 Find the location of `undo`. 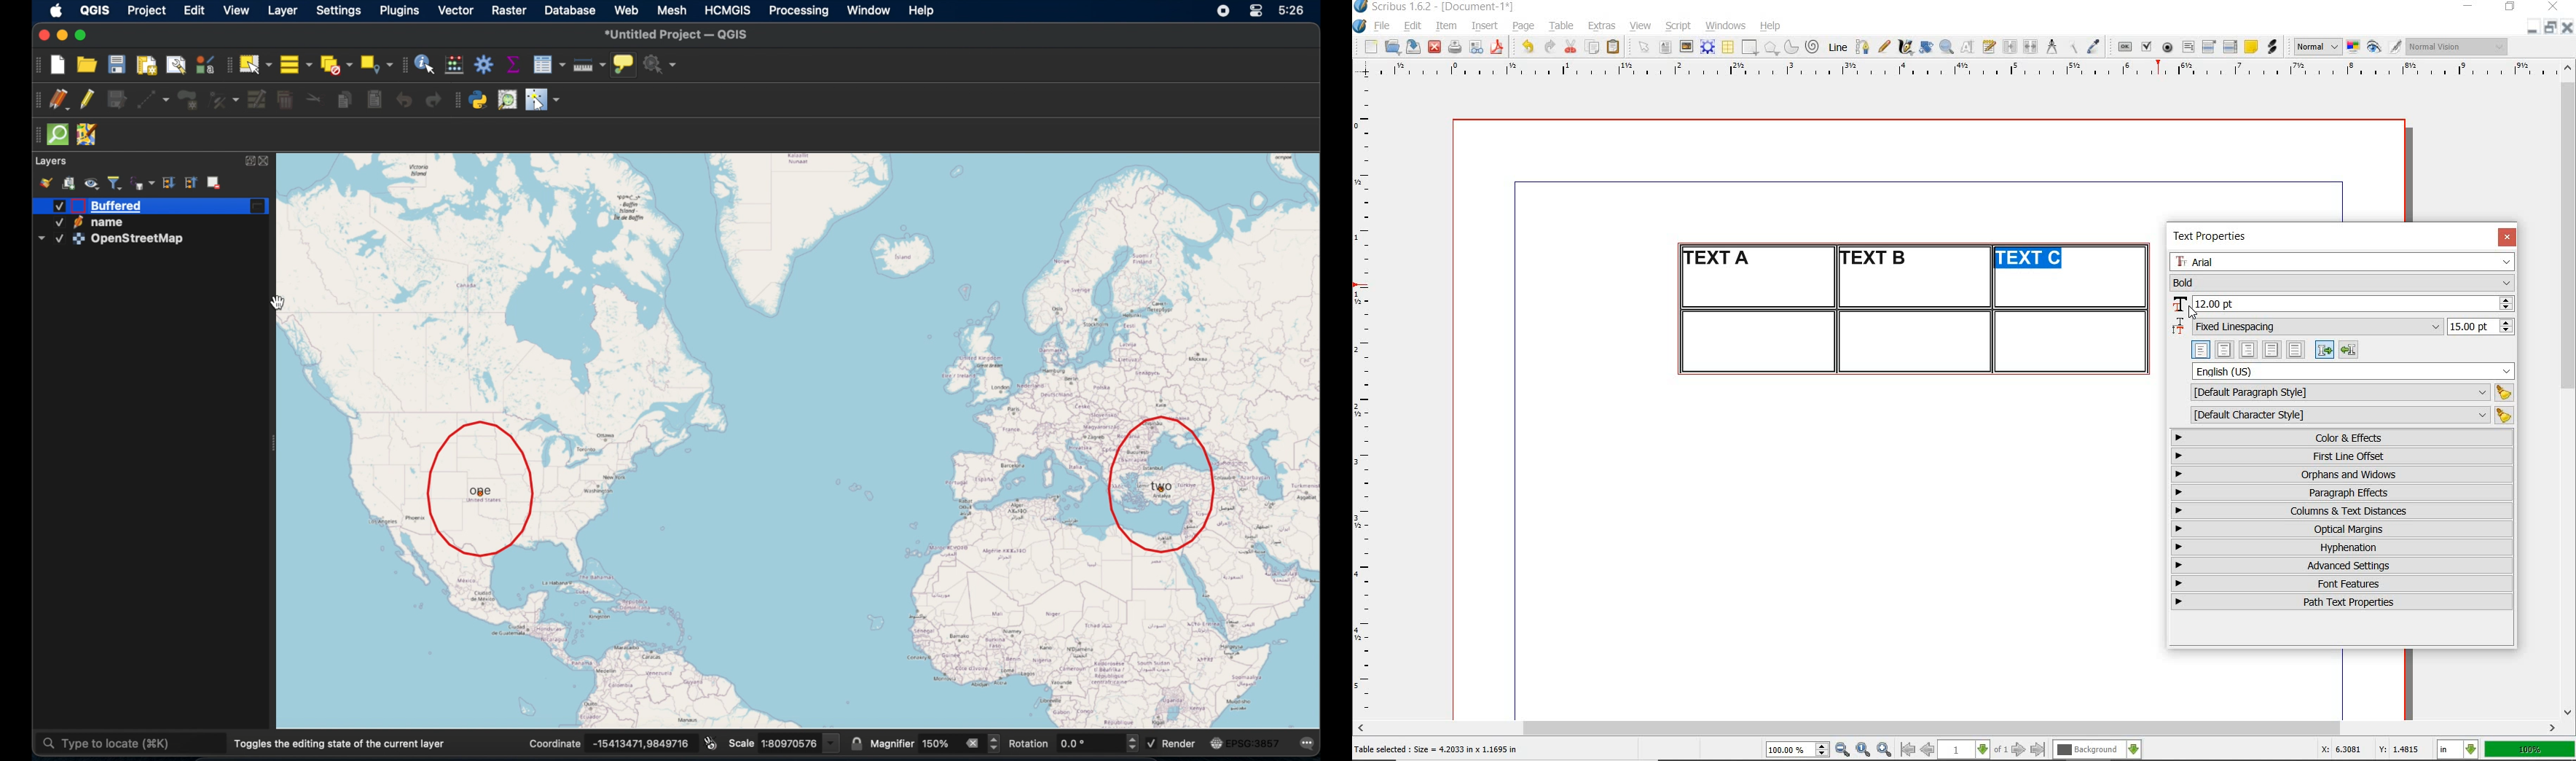

undo is located at coordinates (405, 101).